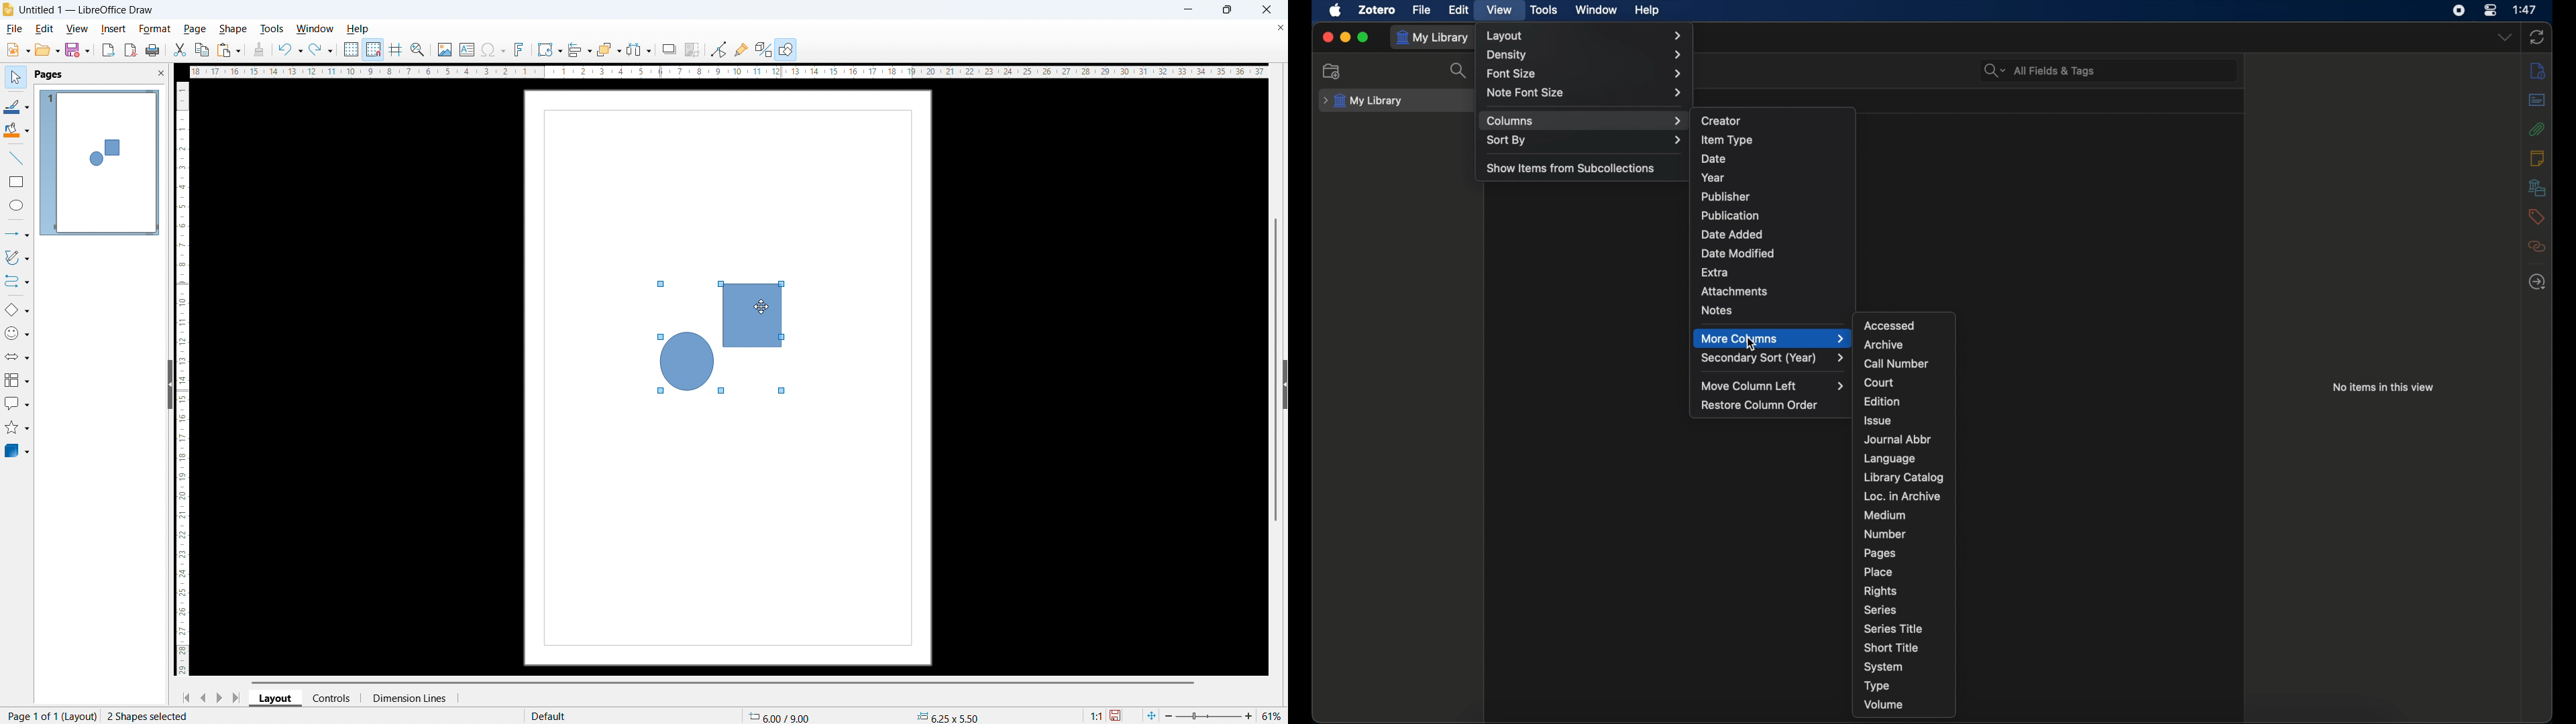  Describe the element at coordinates (1774, 358) in the screenshot. I see `secondary sort` at that location.